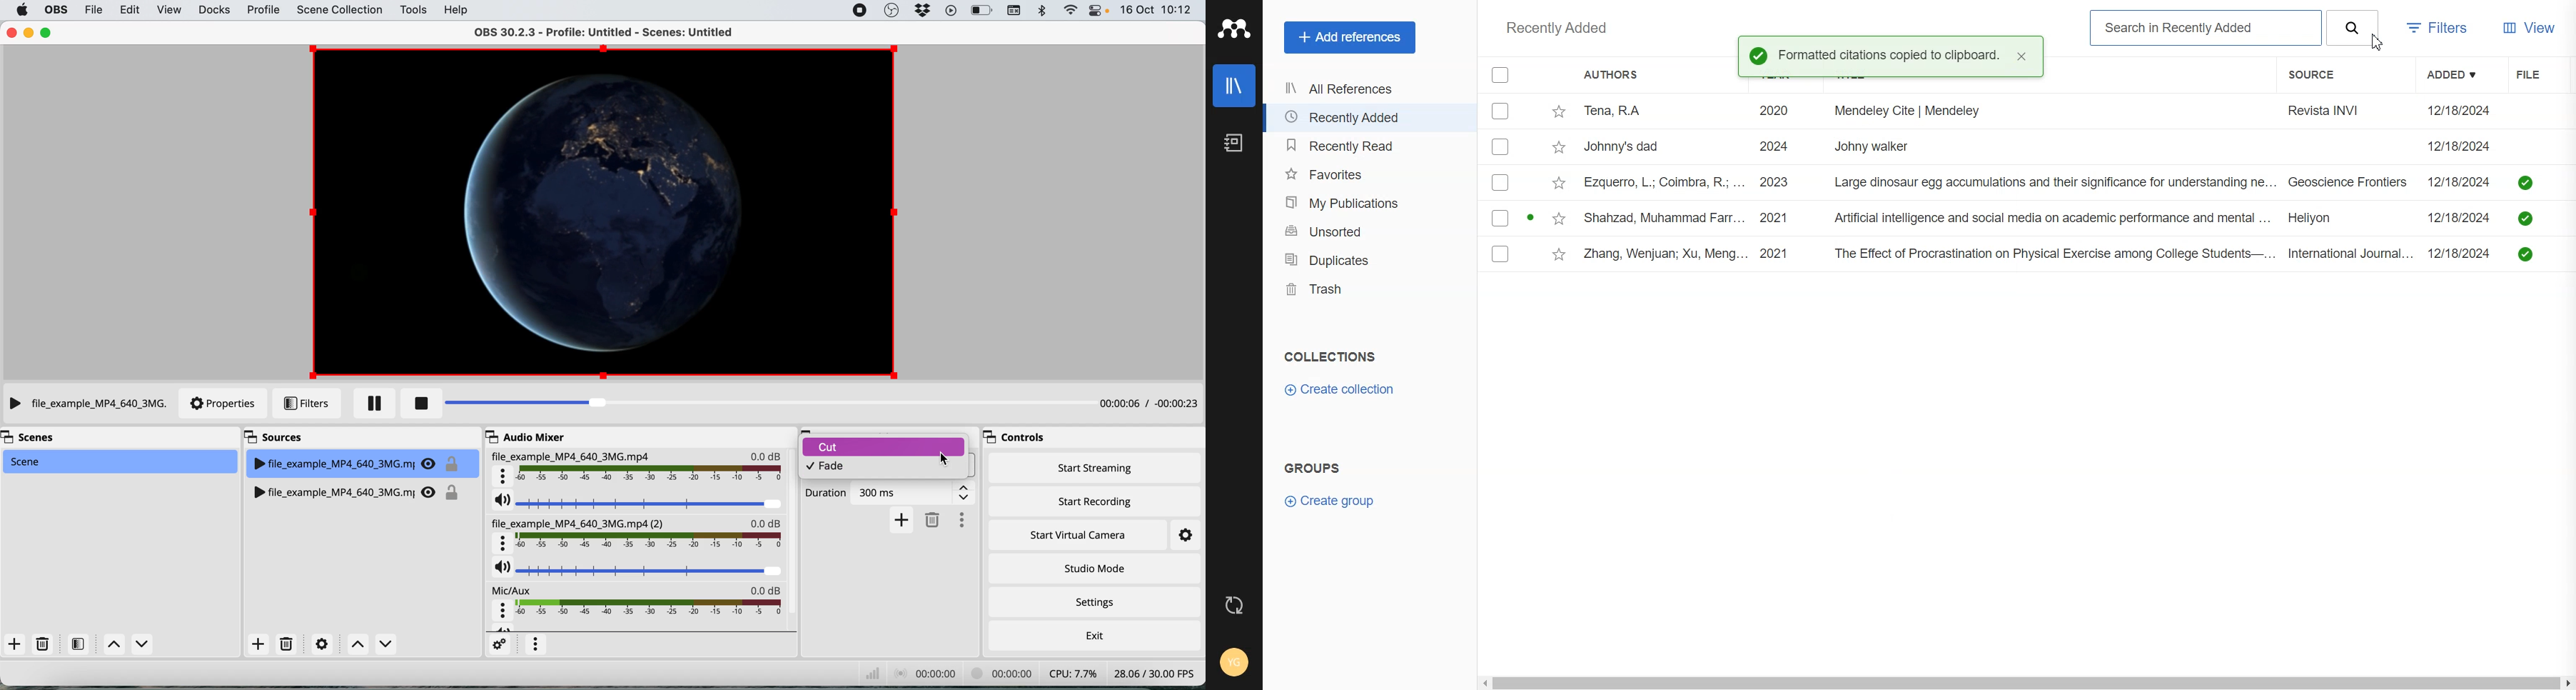  Describe the element at coordinates (1016, 437) in the screenshot. I see `controls` at that location.